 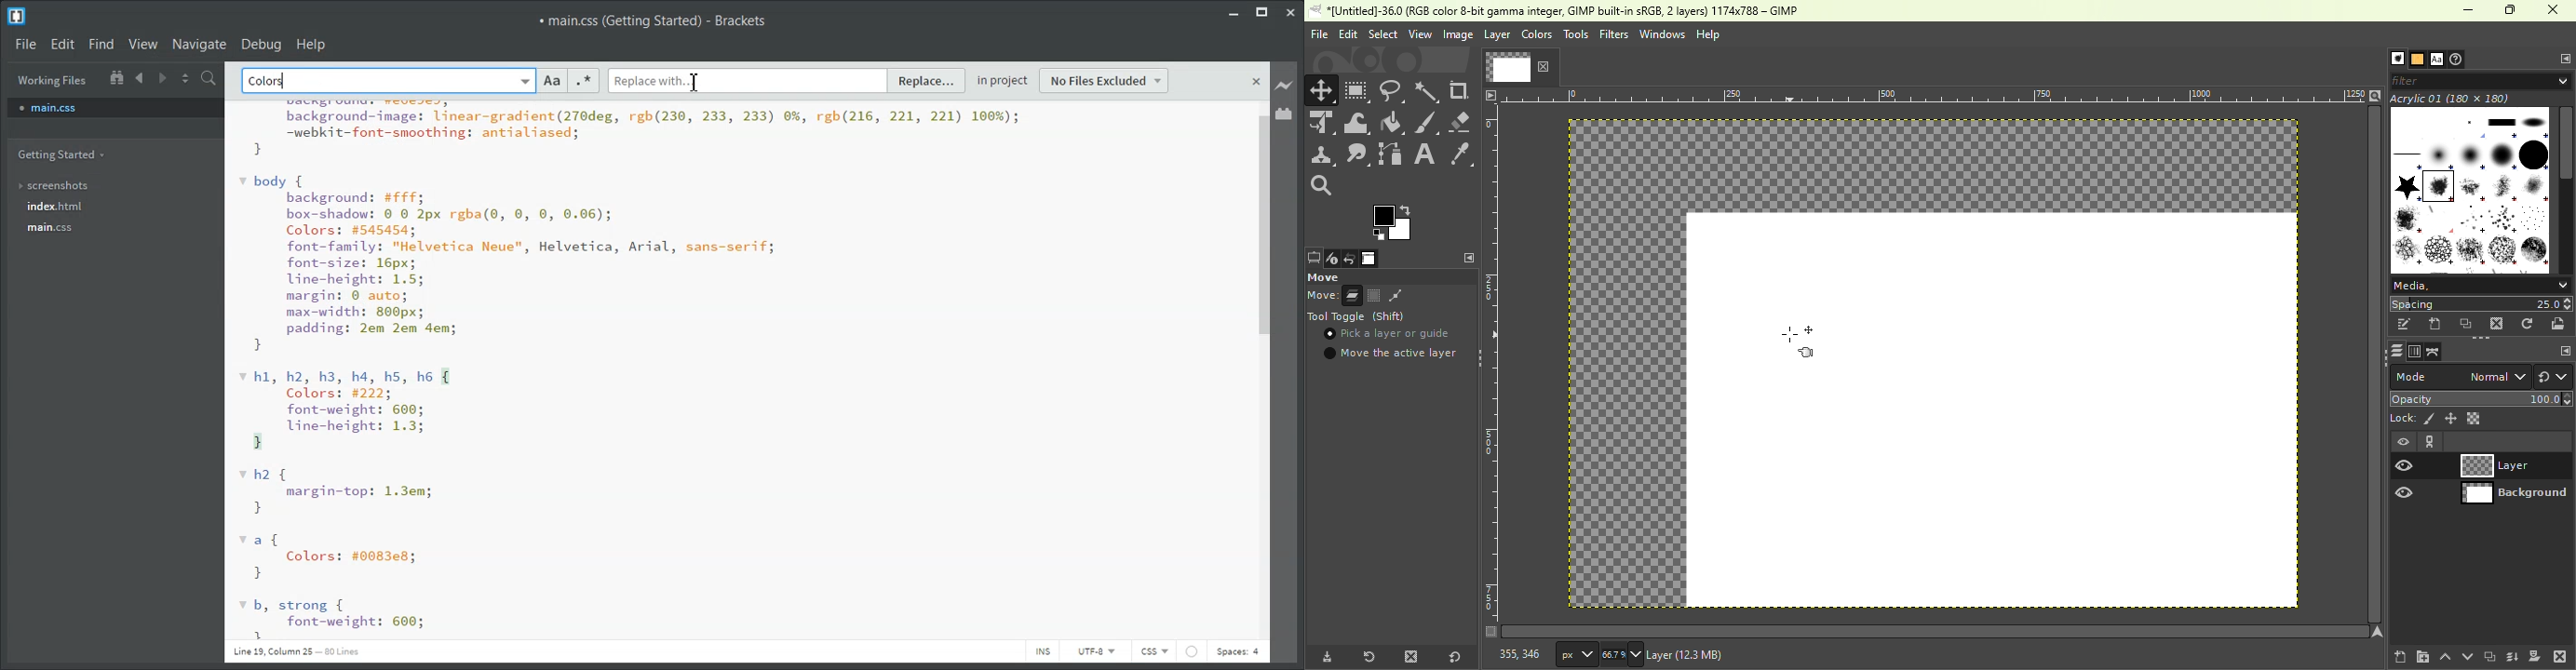 I want to click on Split the editor vertically and horizontally, so click(x=186, y=77).